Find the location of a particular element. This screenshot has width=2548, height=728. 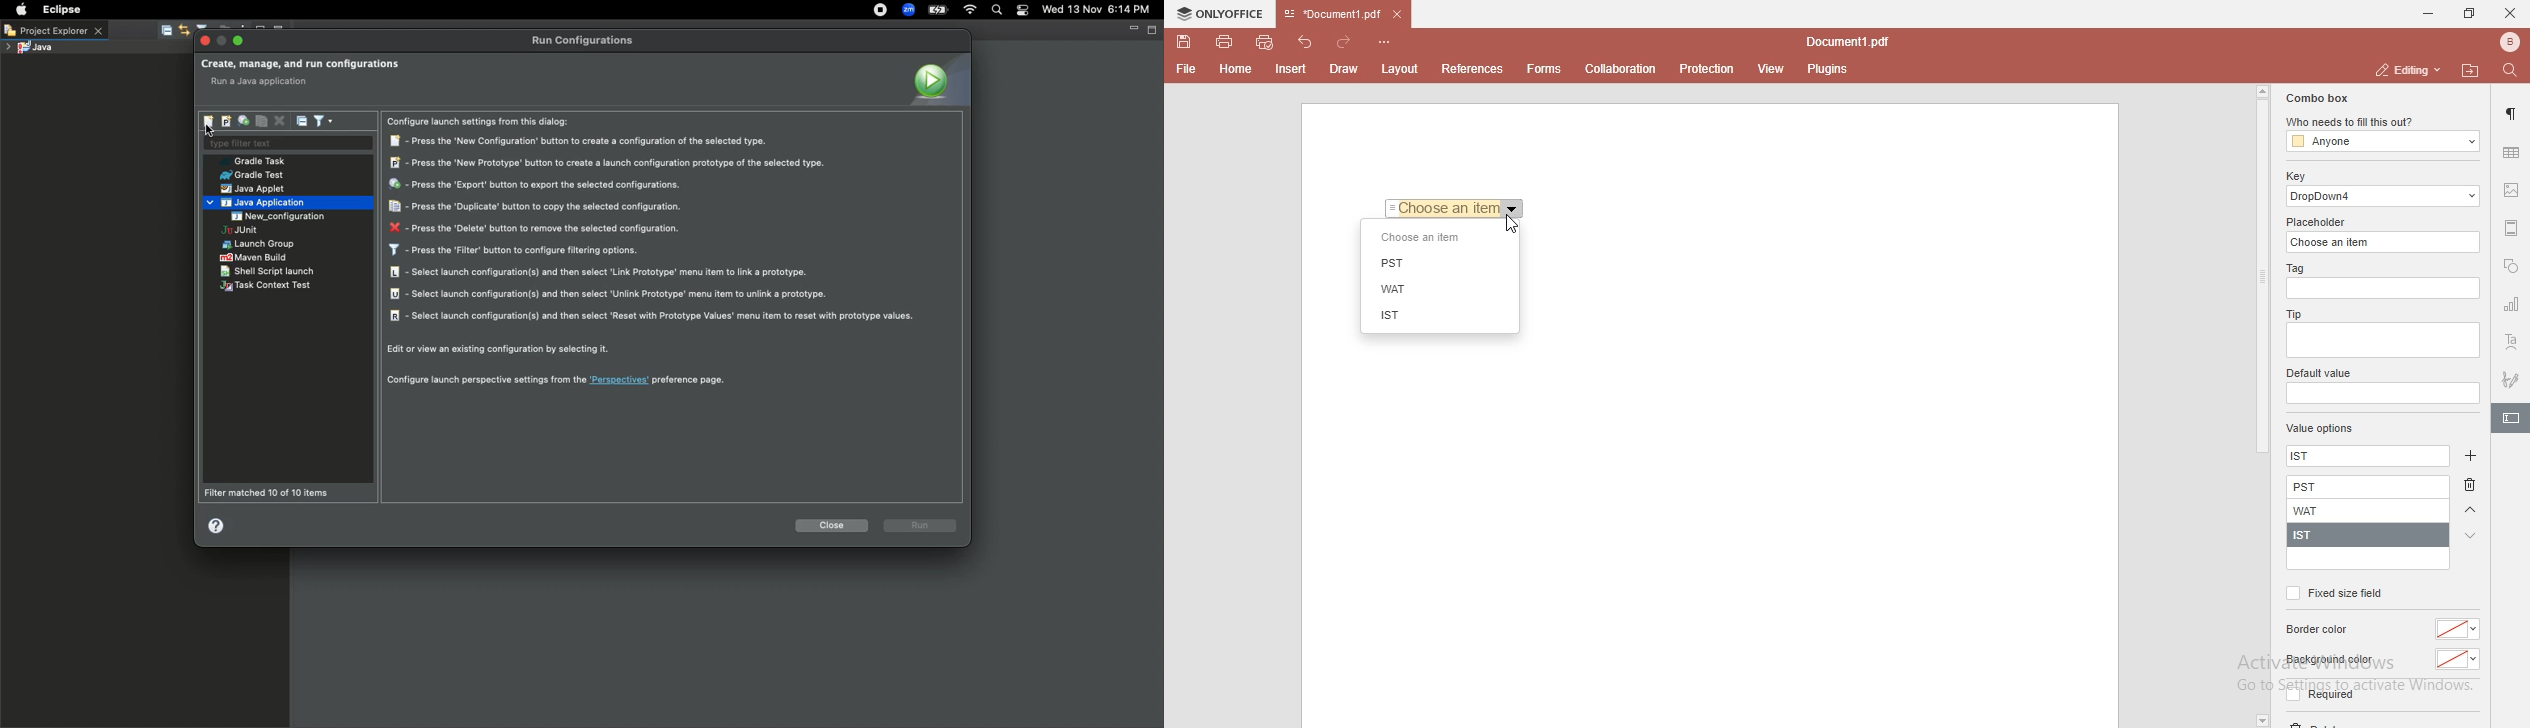

customise quick access toolbar is located at coordinates (1388, 41).